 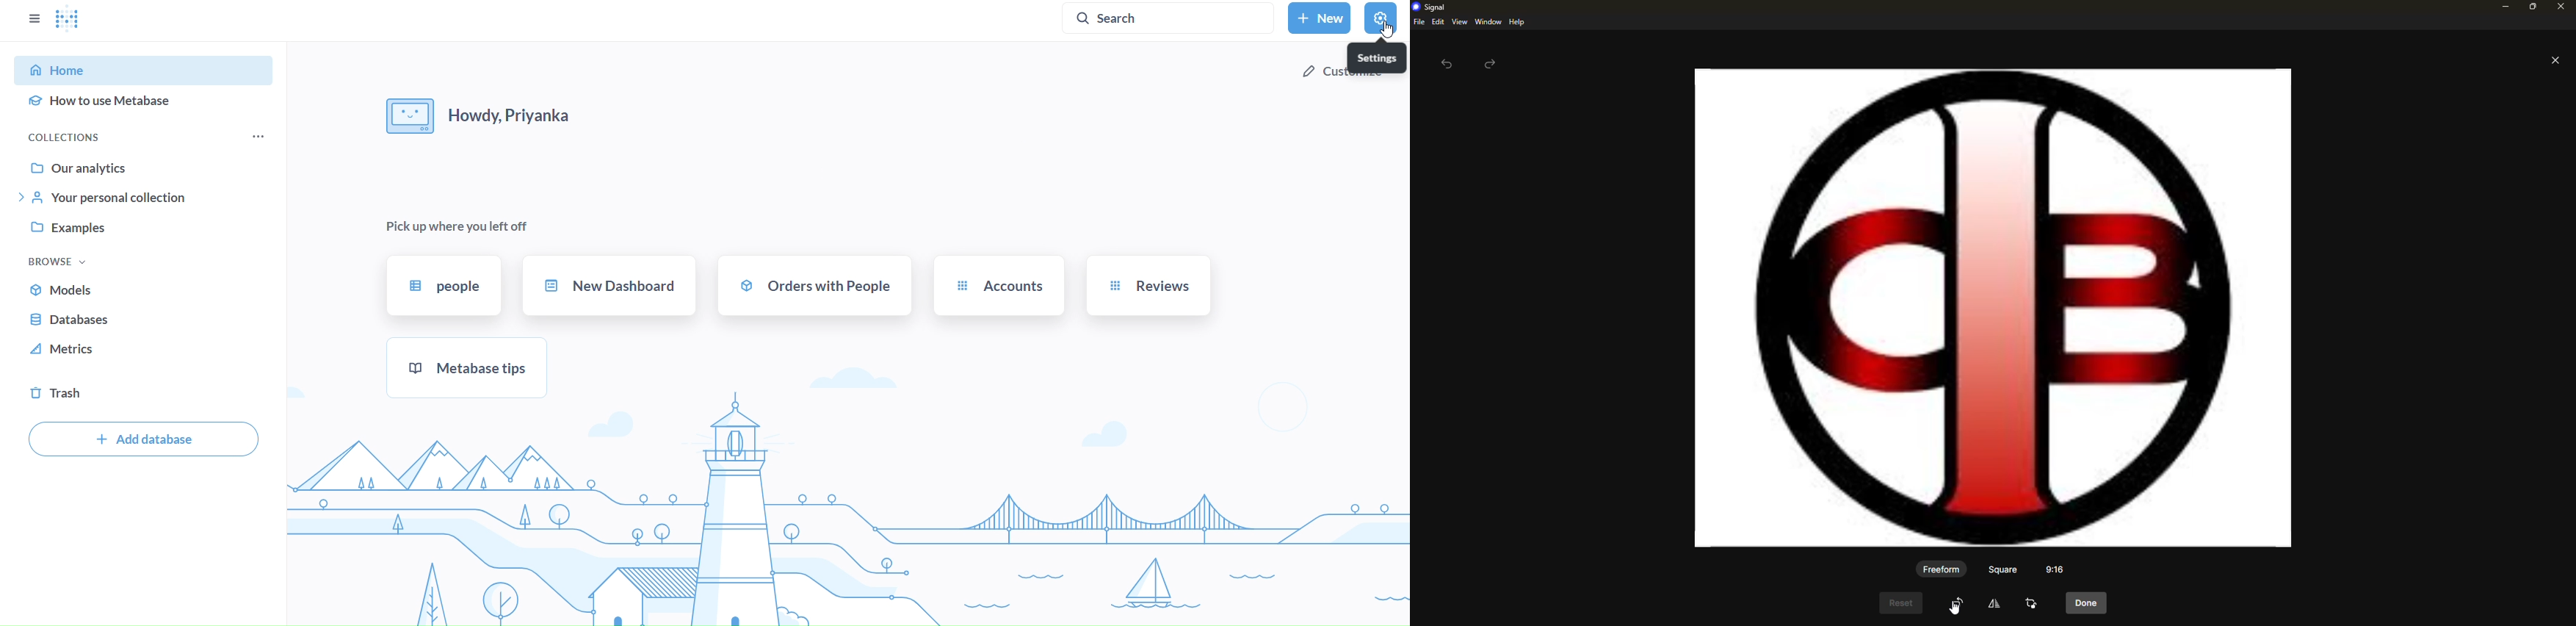 What do you see at coordinates (146, 322) in the screenshot?
I see `database` at bounding box center [146, 322].